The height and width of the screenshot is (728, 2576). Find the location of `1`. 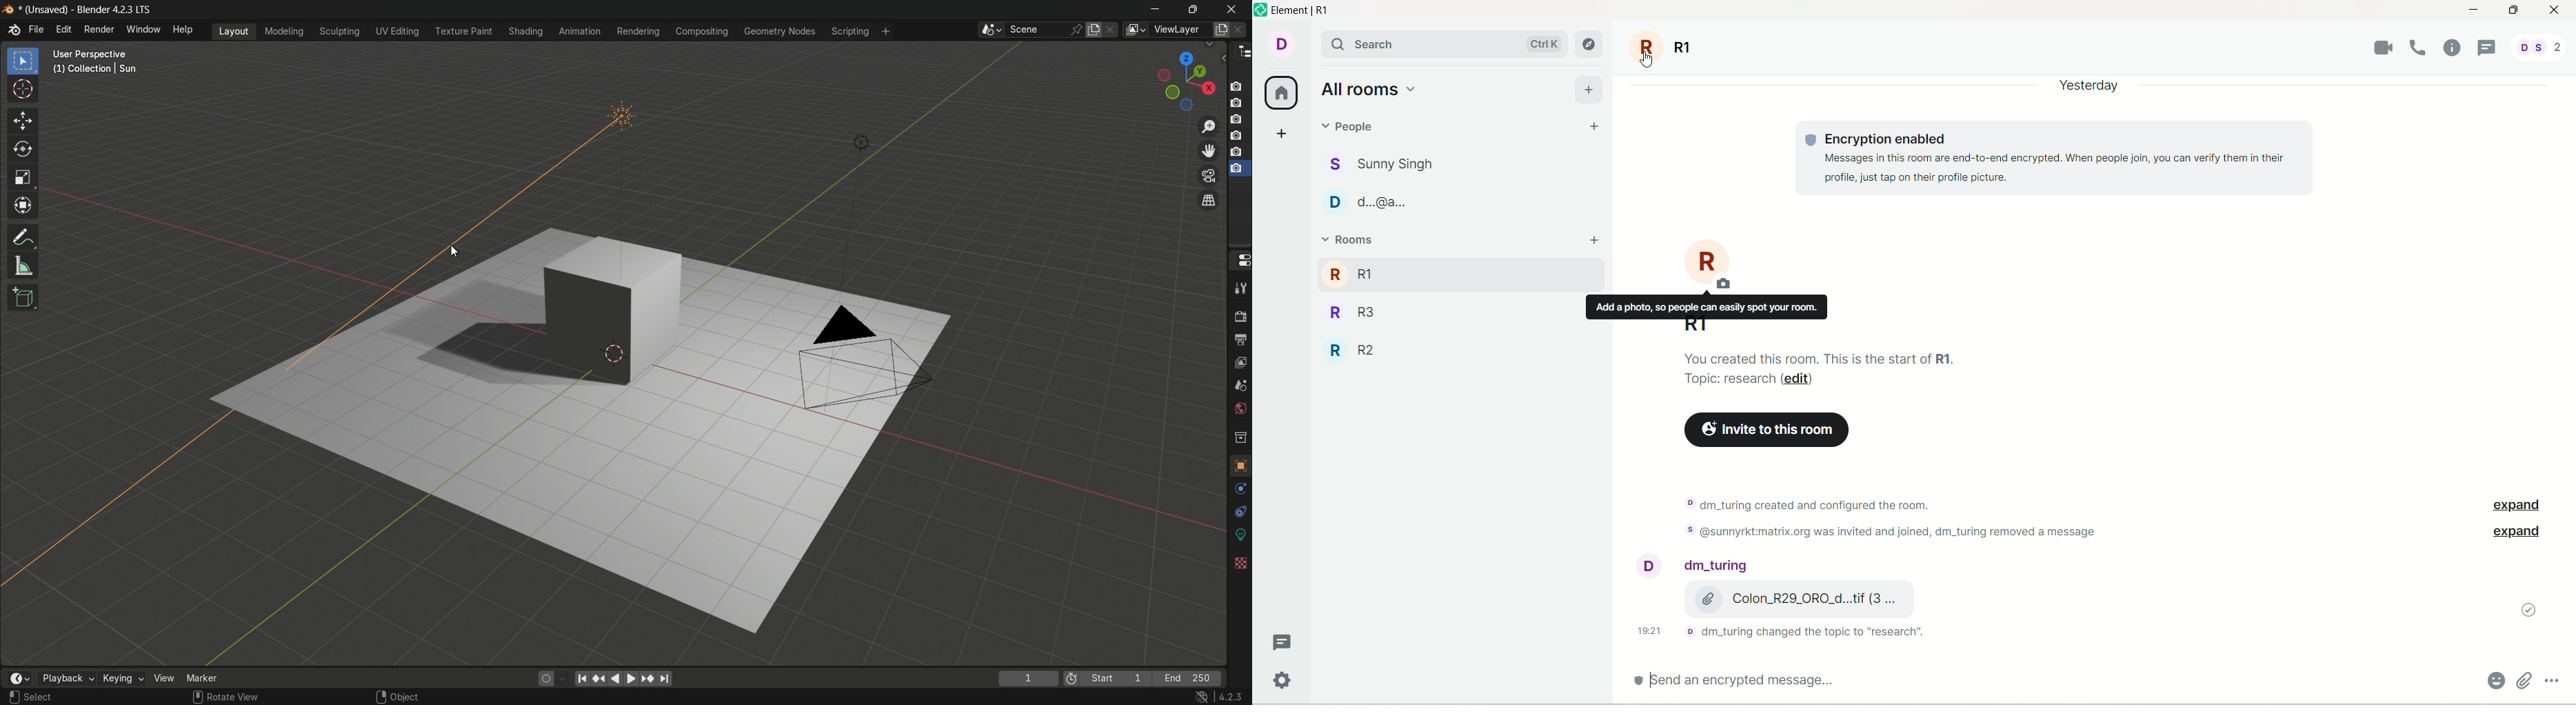

1 is located at coordinates (1030, 678).